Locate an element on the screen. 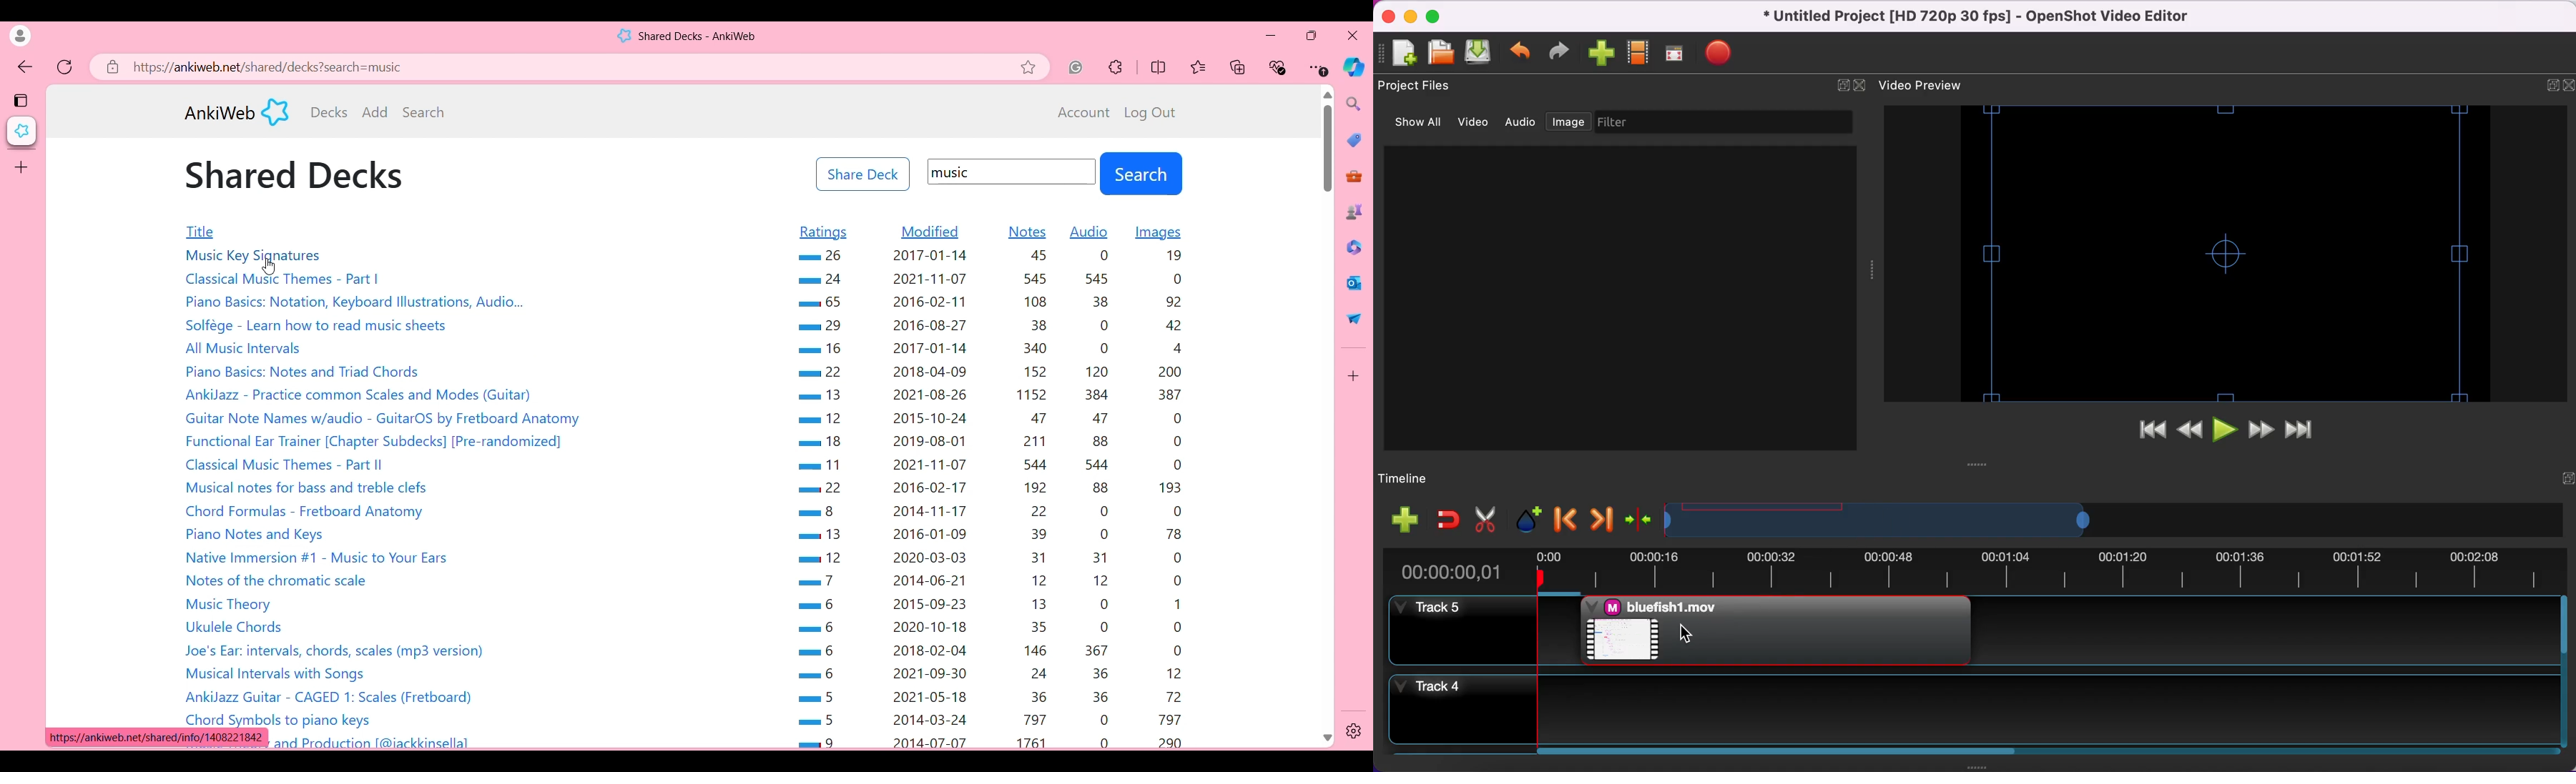 This screenshot has height=784, width=2576. Split screen is located at coordinates (1159, 66).